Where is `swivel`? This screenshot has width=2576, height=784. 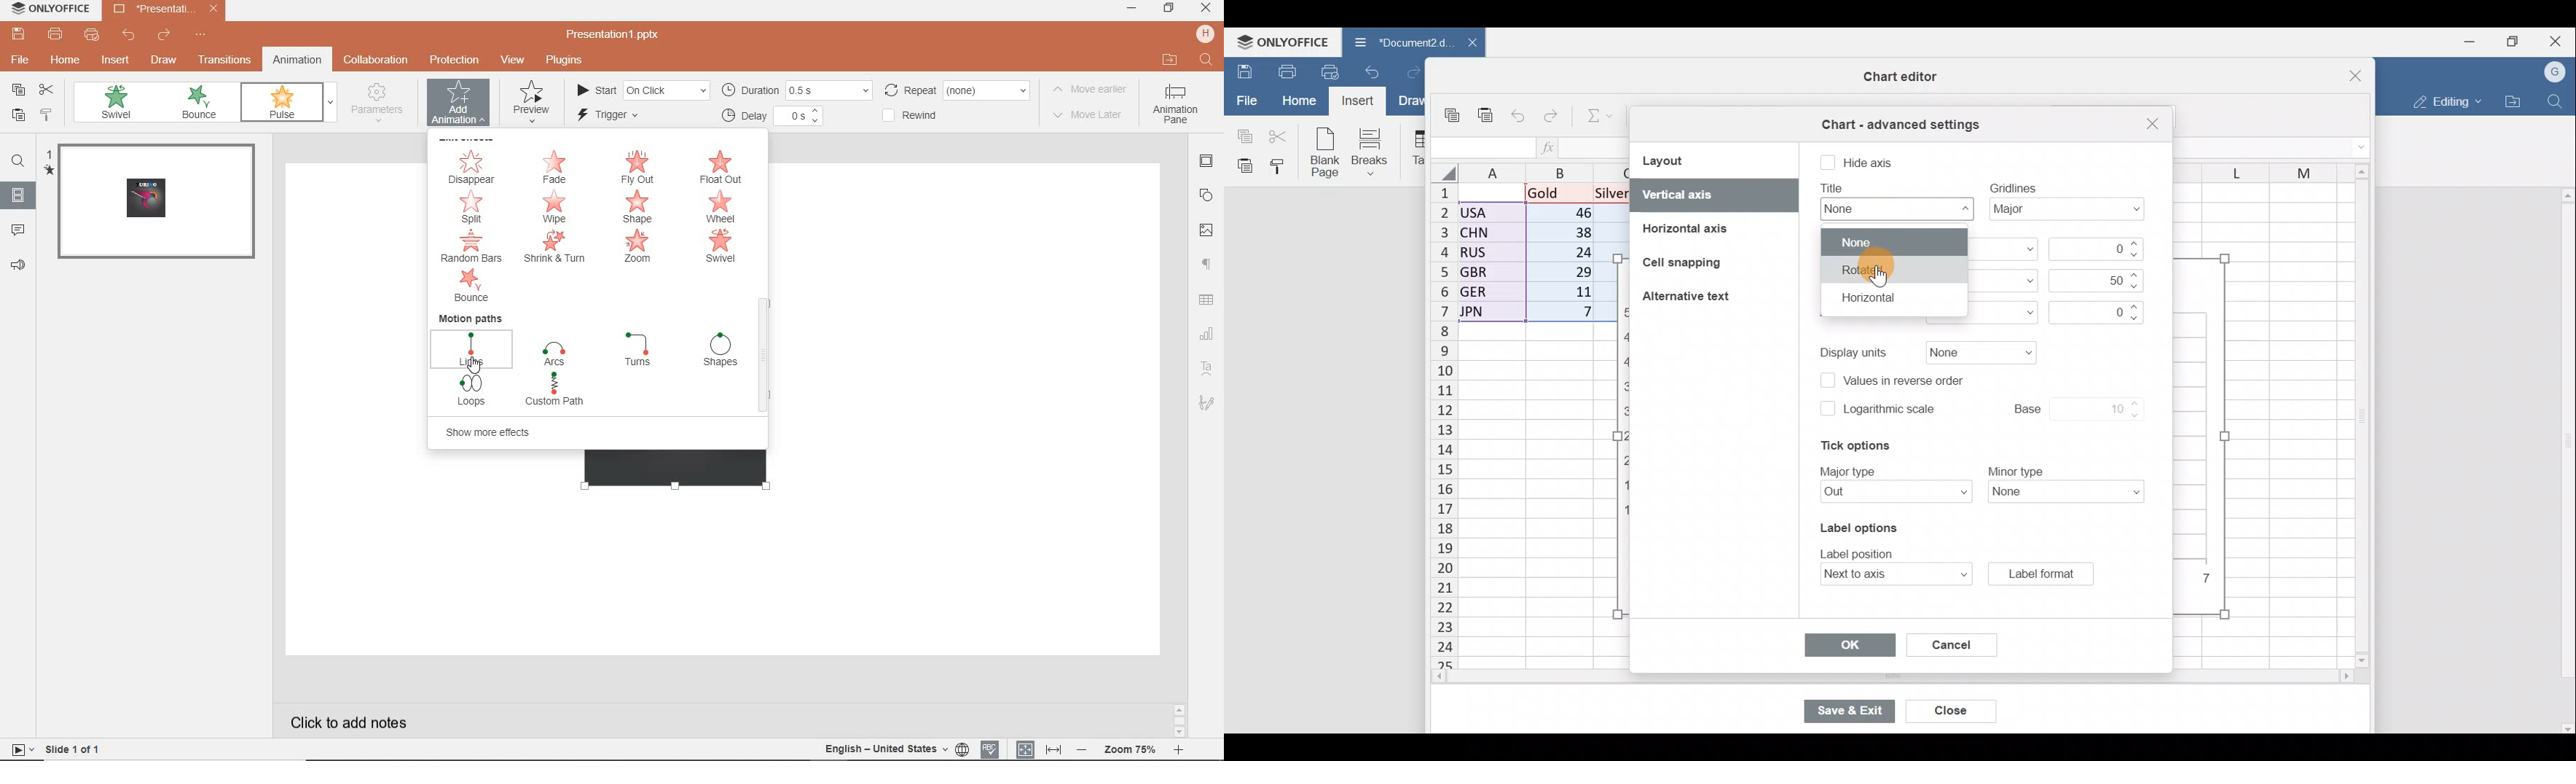
swivel is located at coordinates (721, 247).